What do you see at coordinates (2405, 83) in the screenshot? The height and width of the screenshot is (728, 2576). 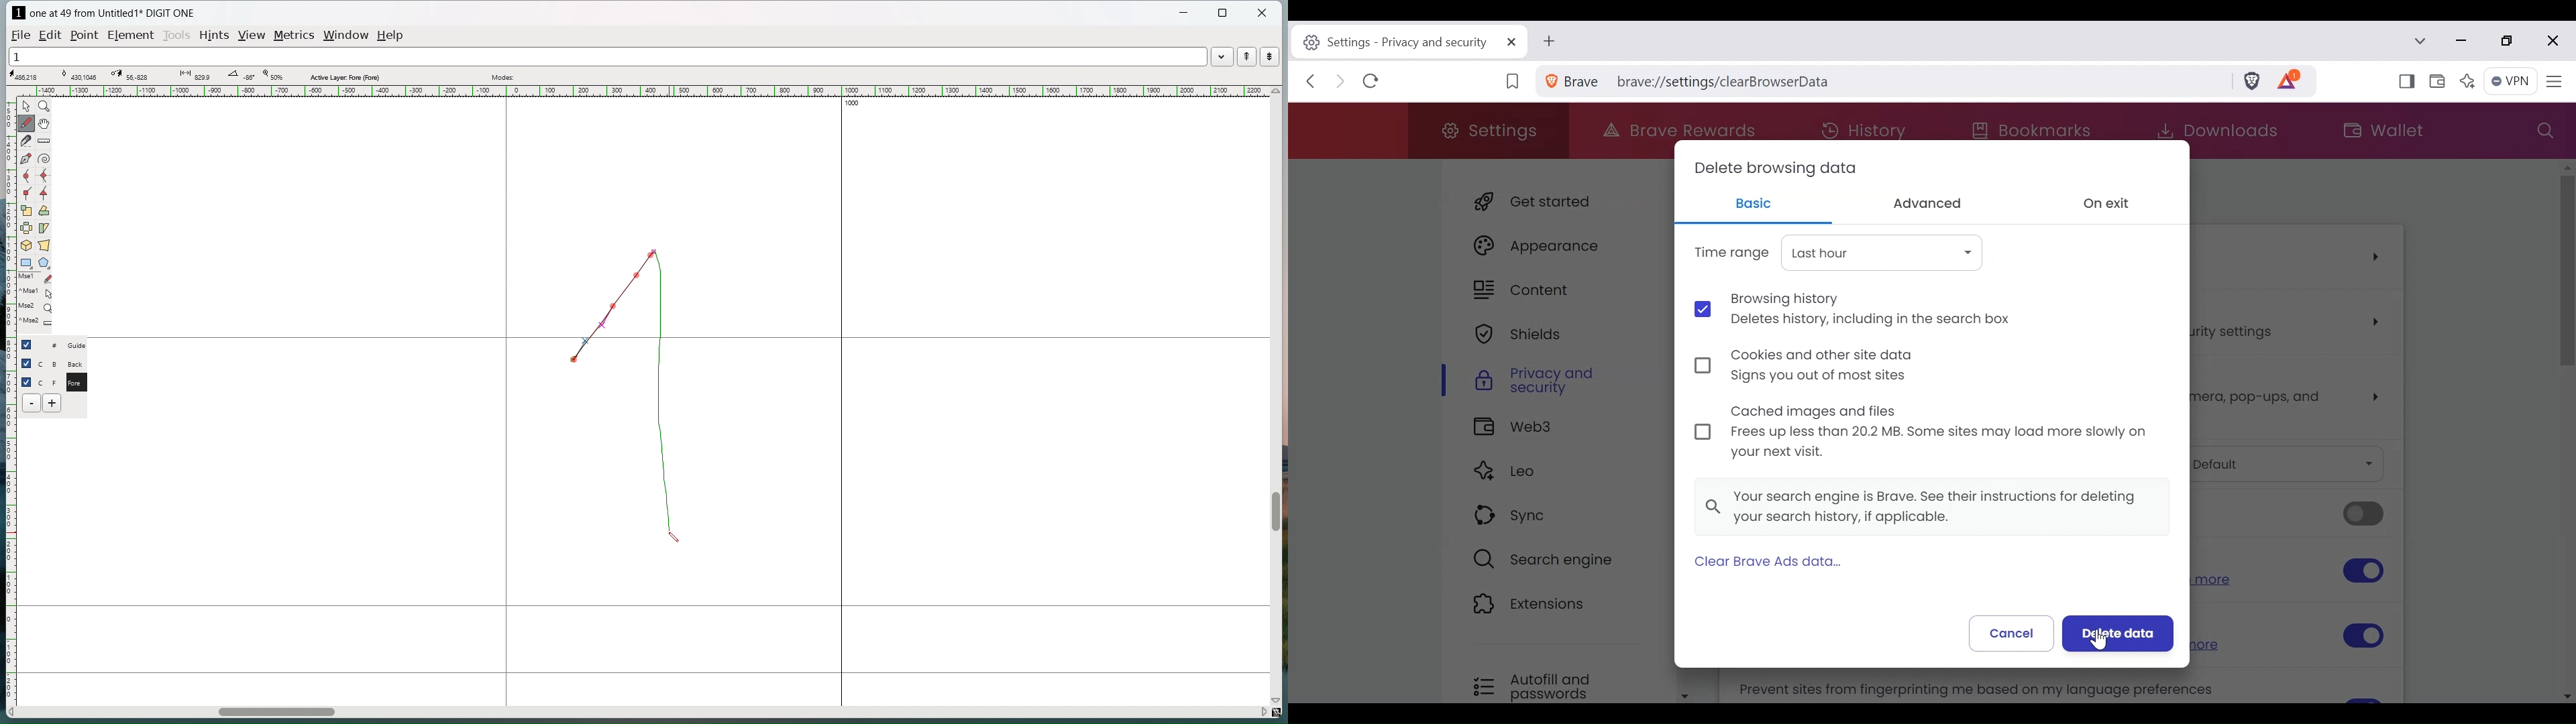 I see `Show/Hide Sidebar` at bounding box center [2405, 83].